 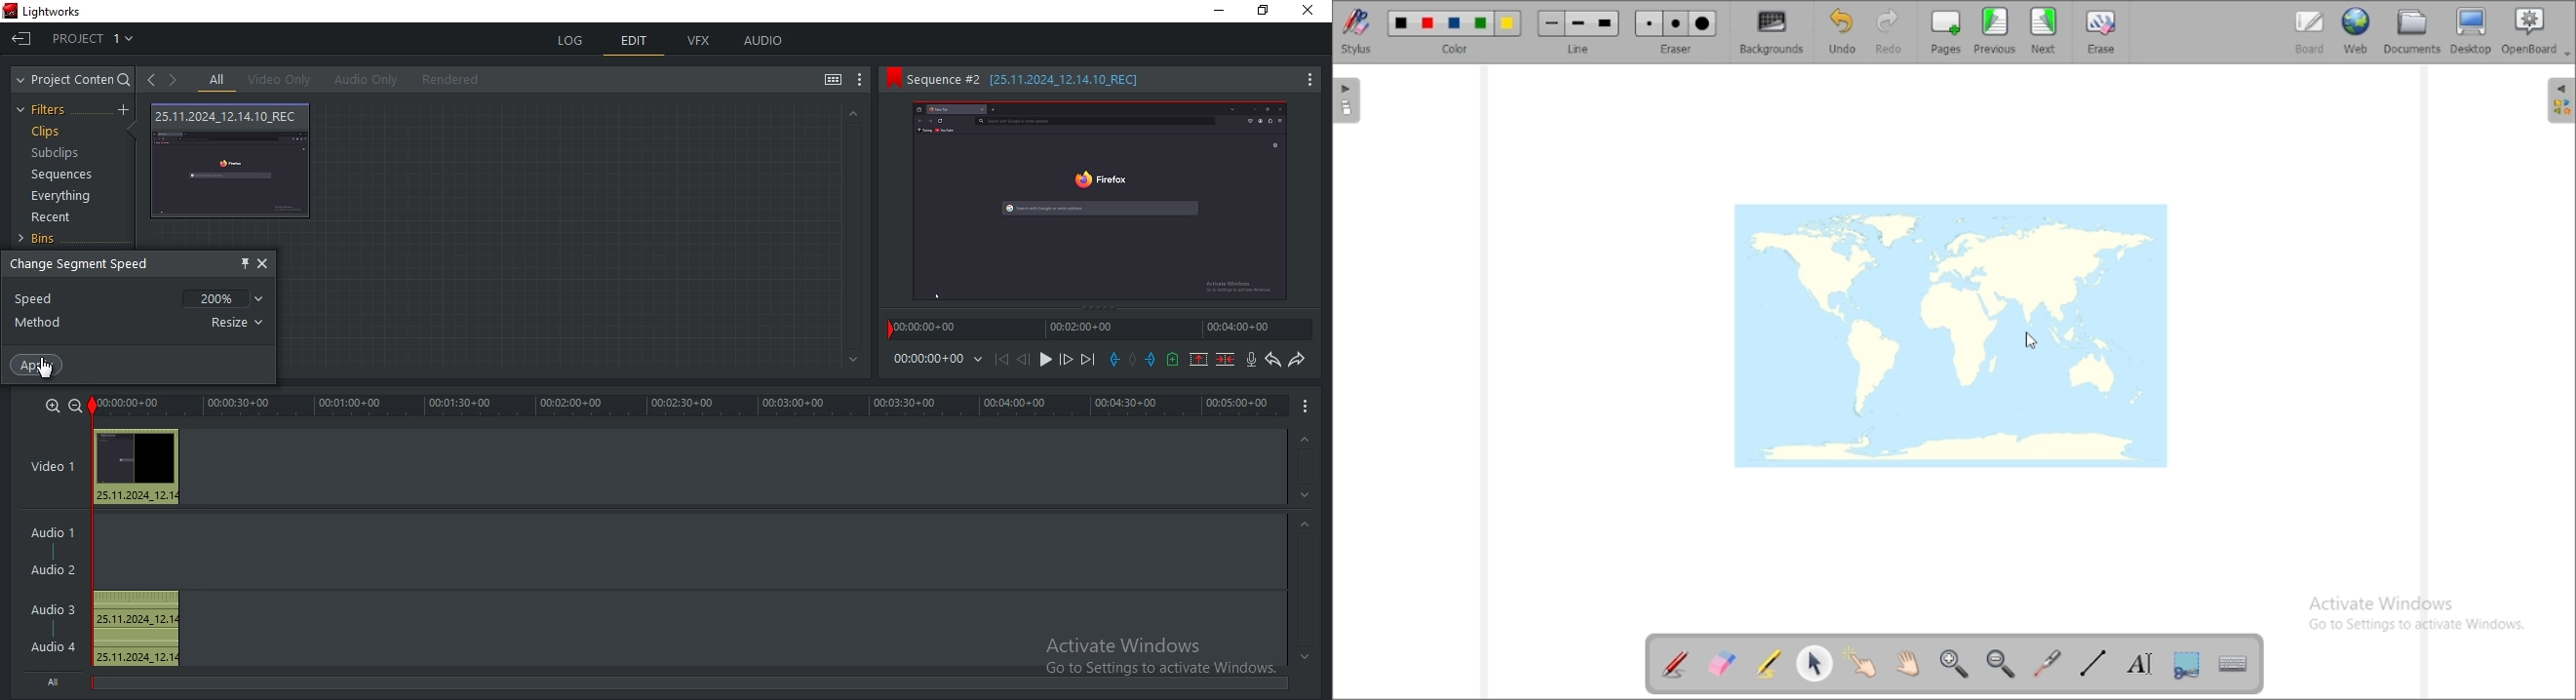 What do you see at coordinates (240, 322) in the screenshot?
I see `resize` at bounding box center [240, 322].